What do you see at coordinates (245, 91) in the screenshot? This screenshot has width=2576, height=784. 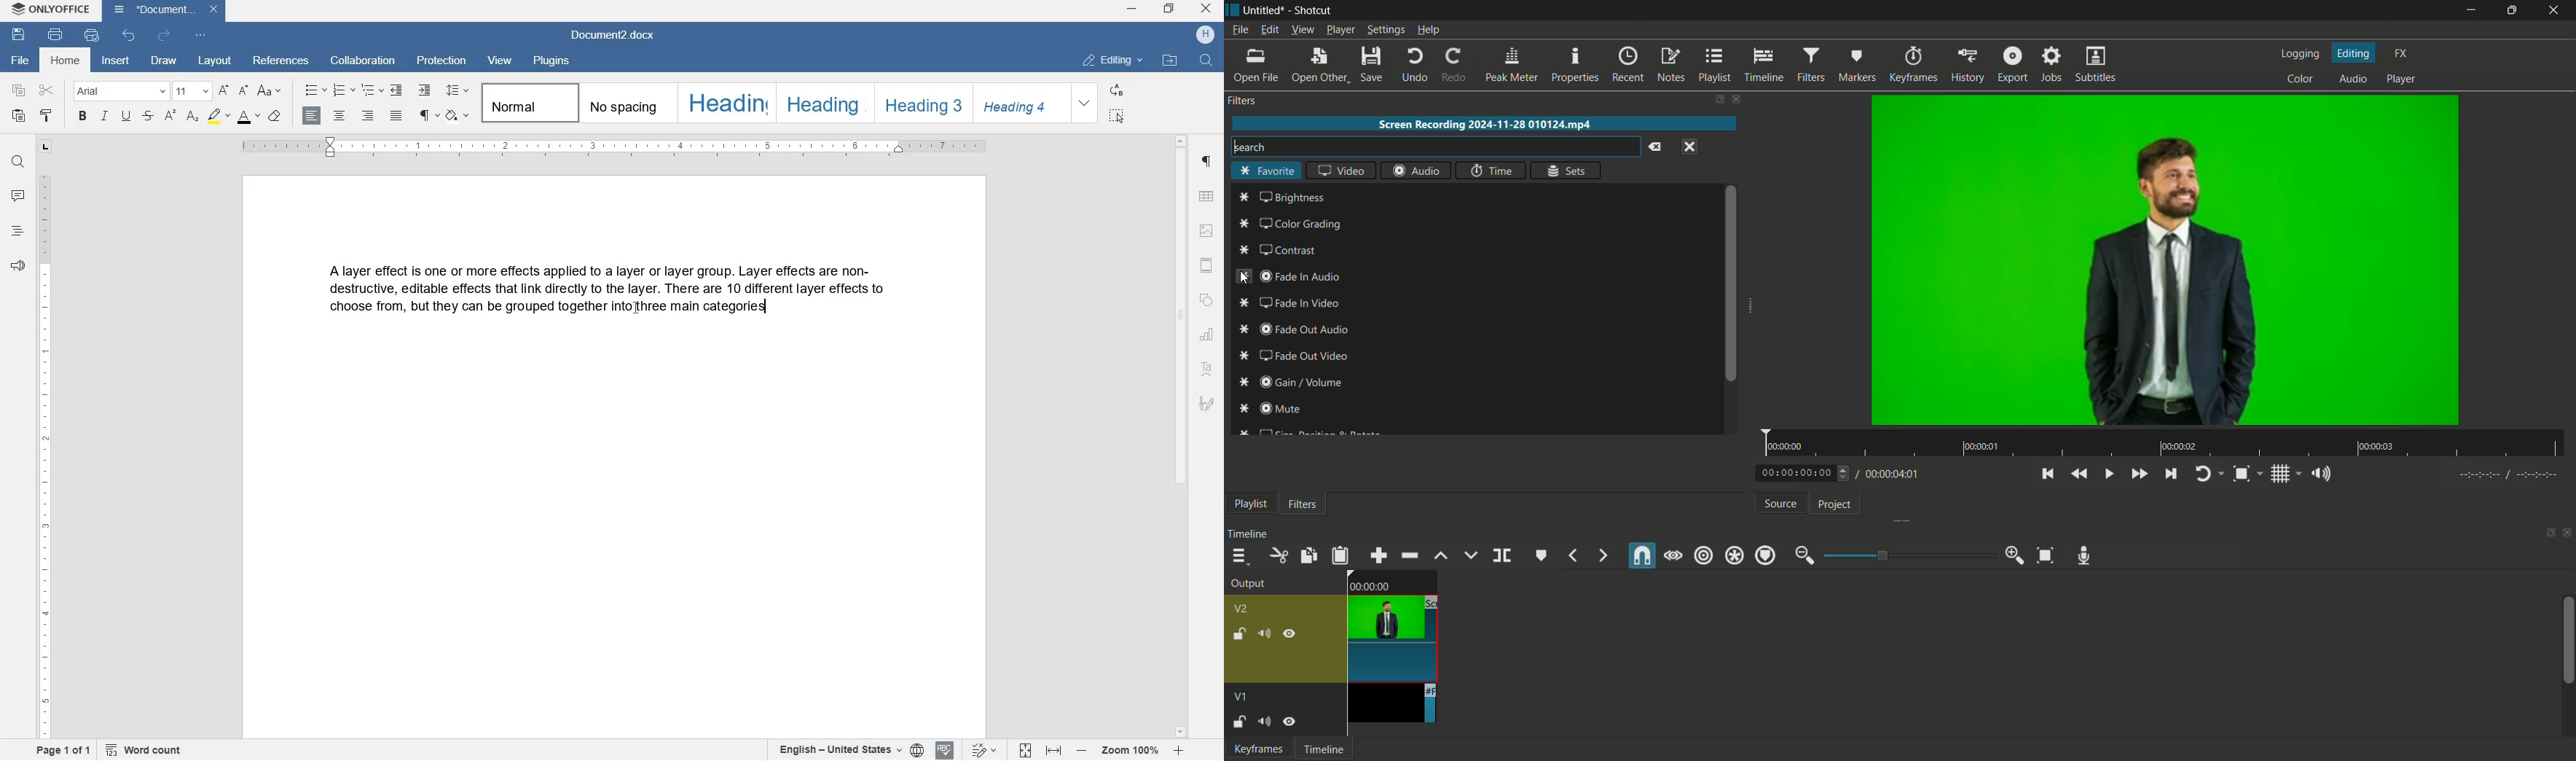 I see `decrement font size` at bounding box center [245, 91].